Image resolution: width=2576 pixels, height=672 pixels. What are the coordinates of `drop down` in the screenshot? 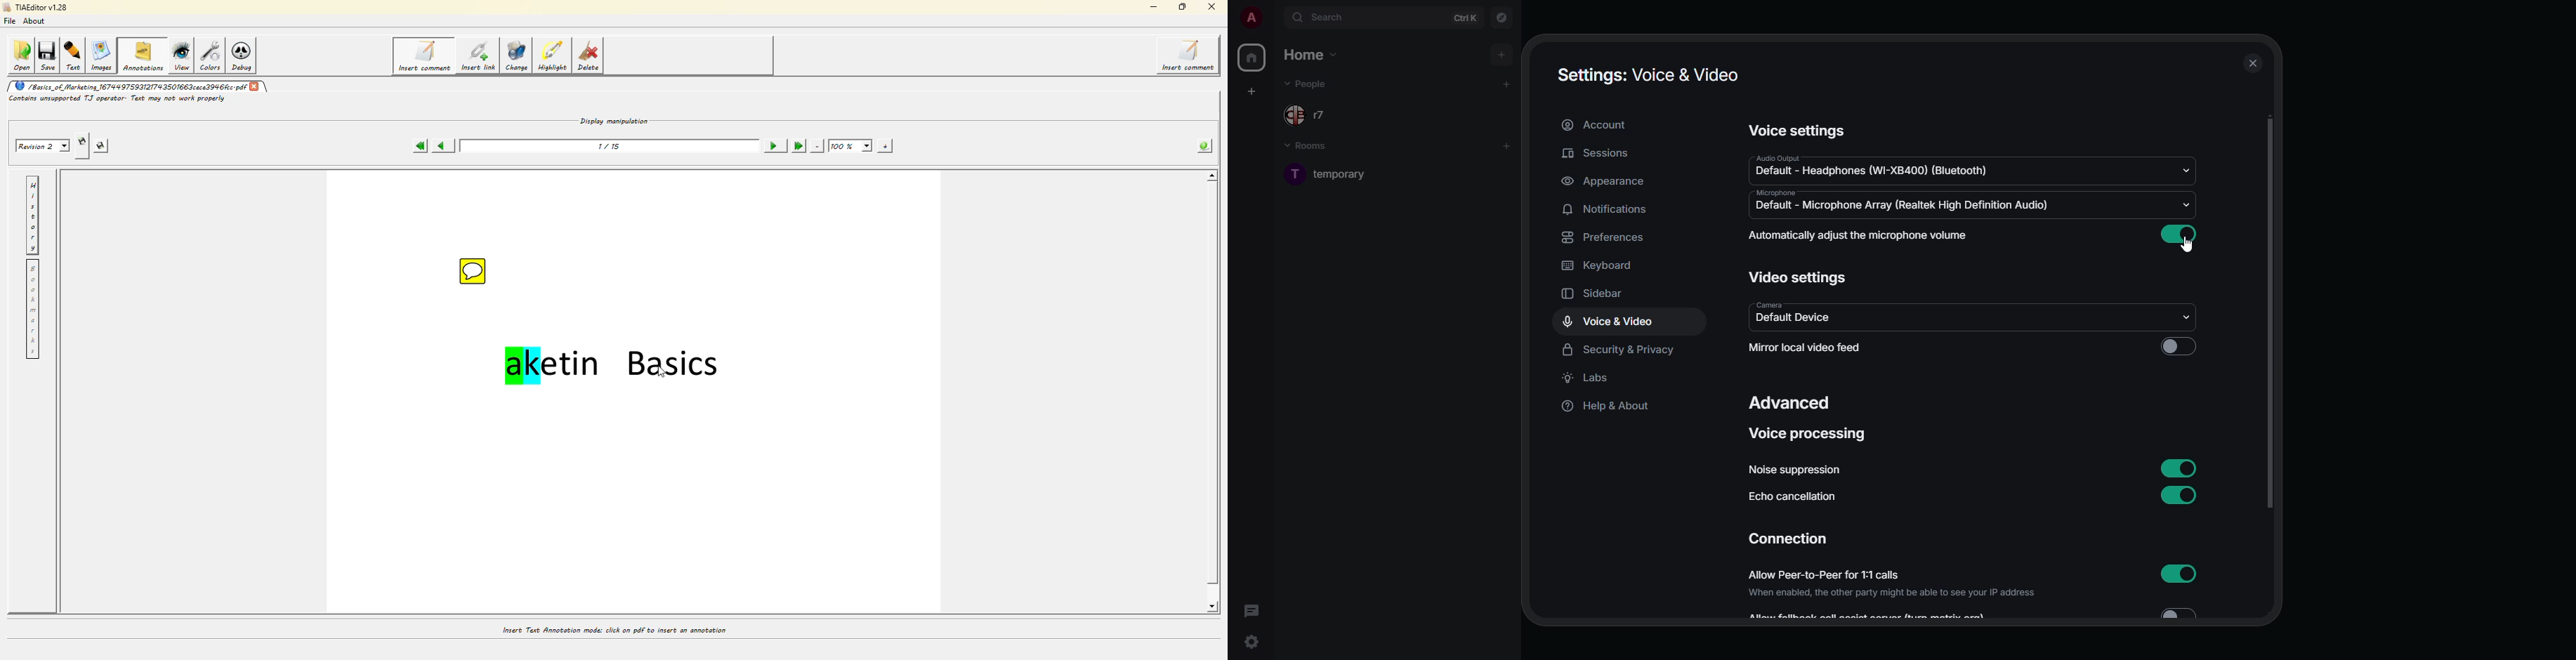 It's located at (2184, 316).